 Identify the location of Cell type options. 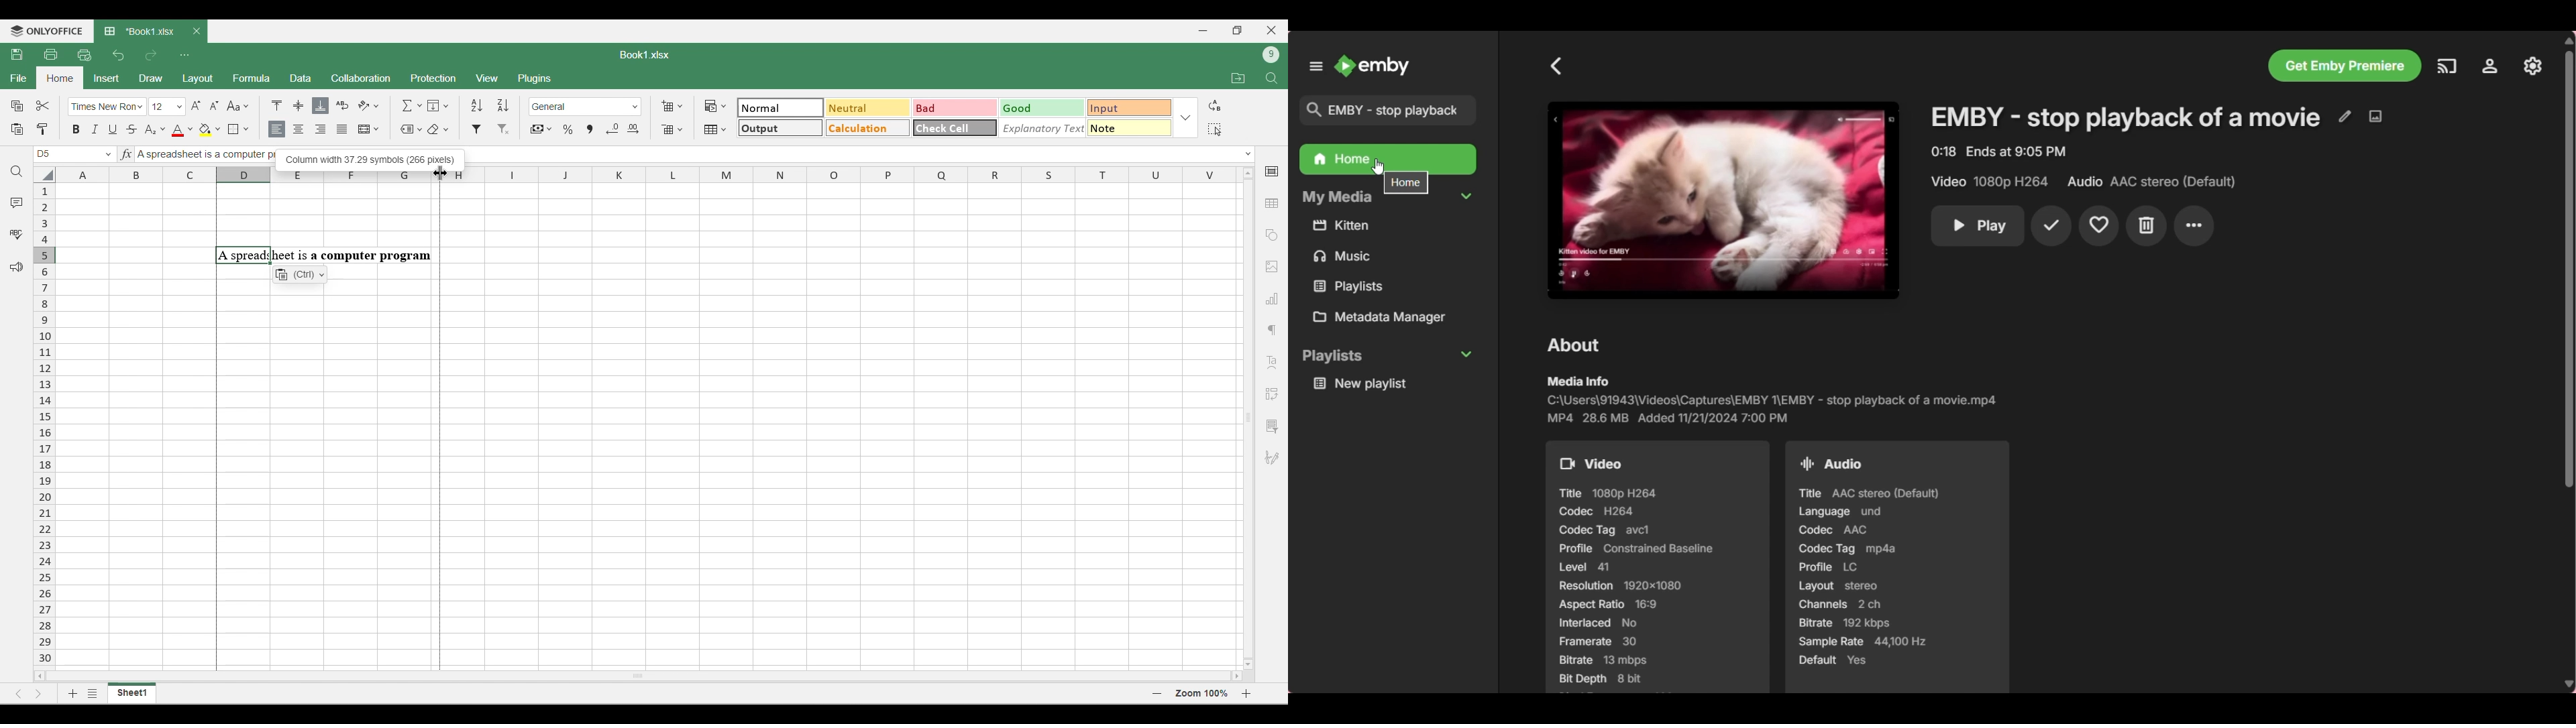
(955, 118).